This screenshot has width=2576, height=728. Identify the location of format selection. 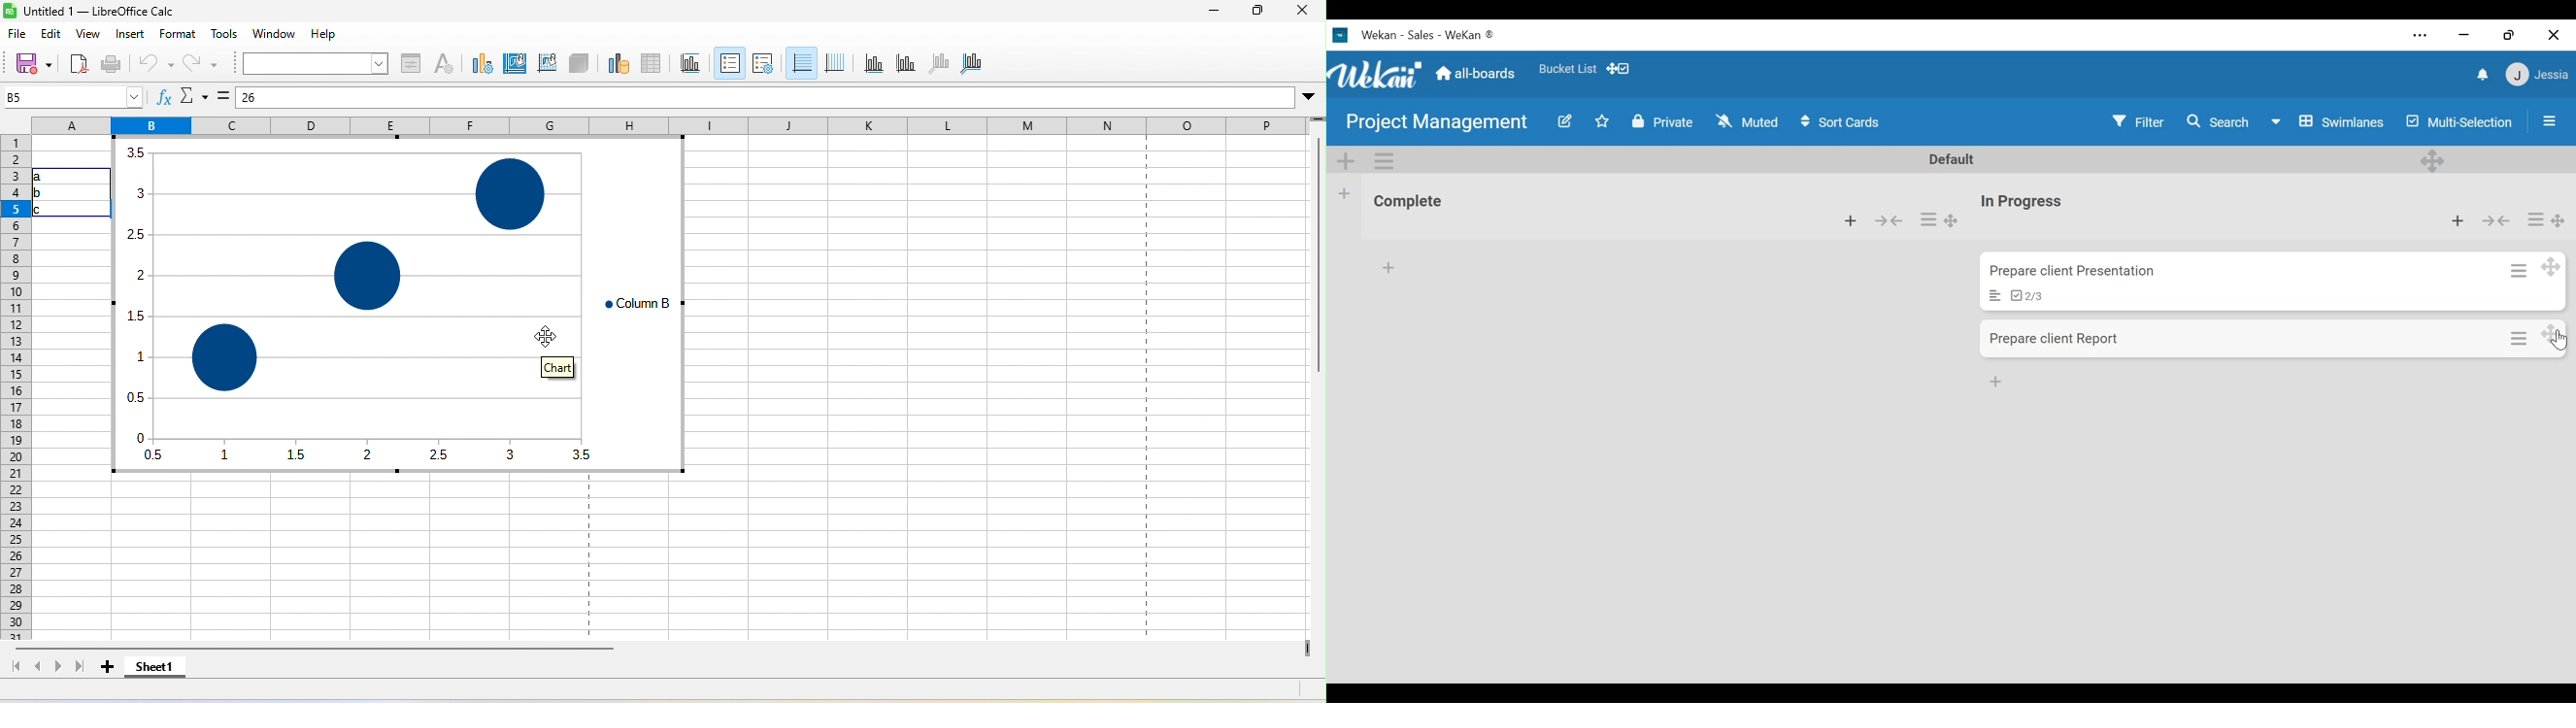
(411, 61).